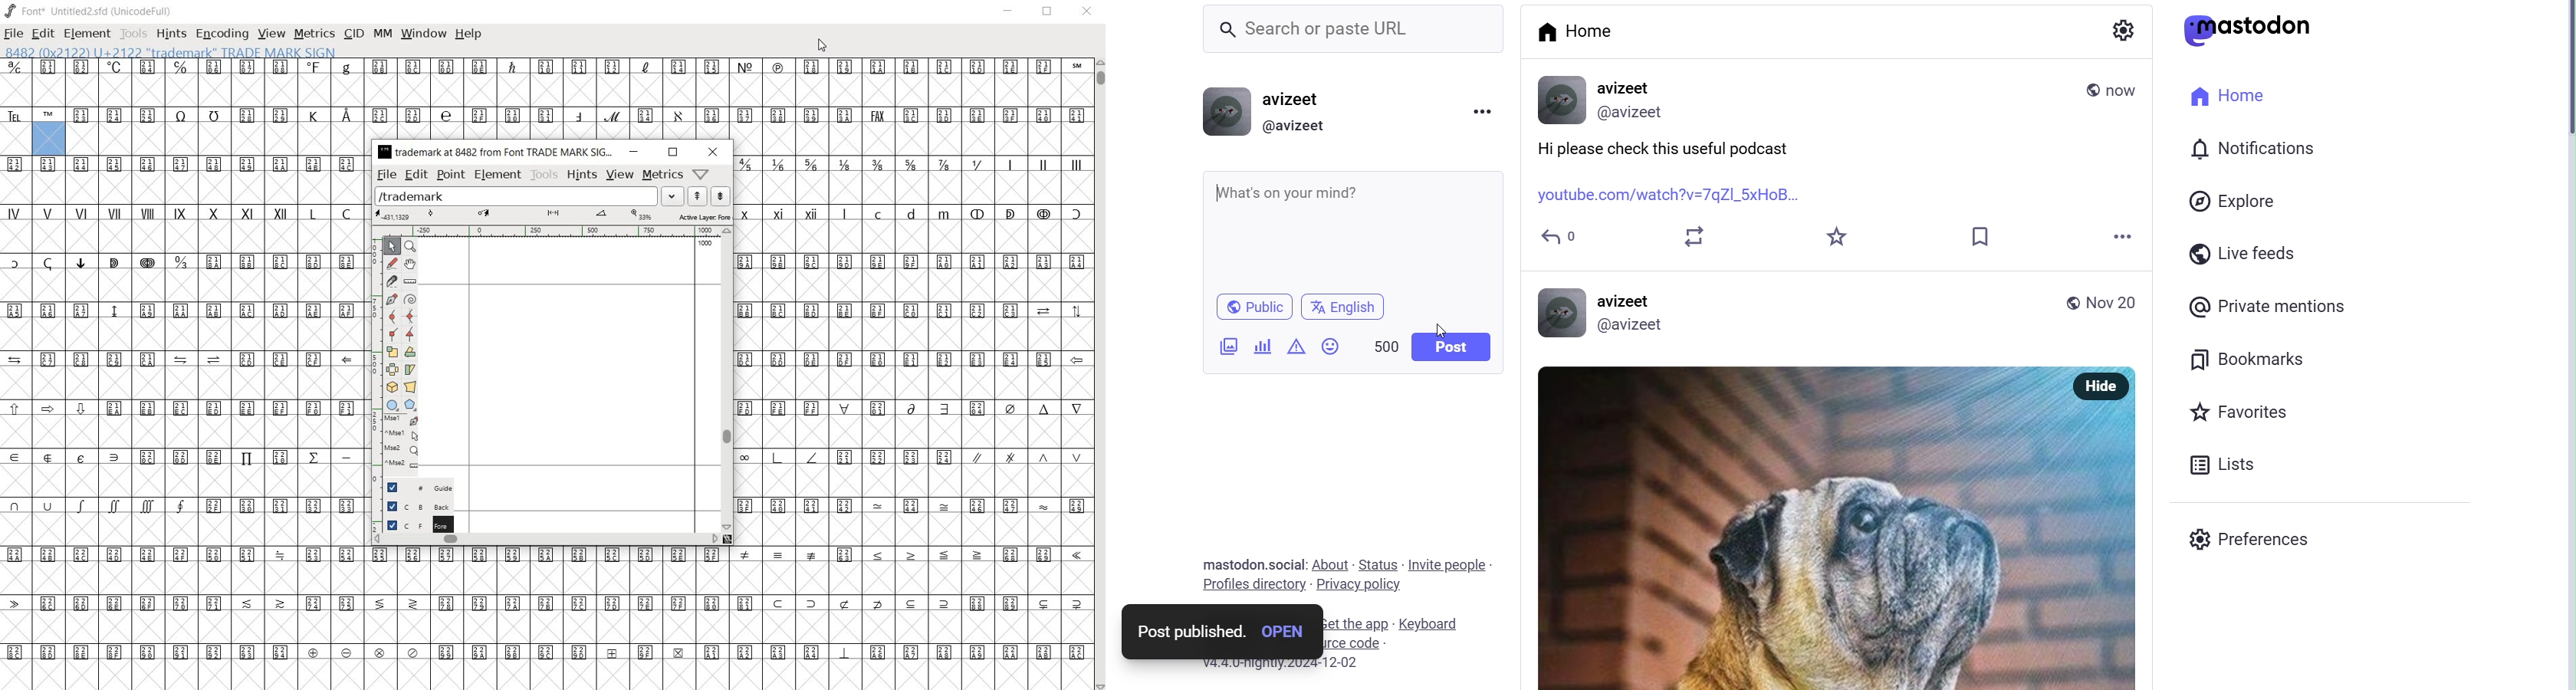  I want to click on private mentions, so click(2294, 305).